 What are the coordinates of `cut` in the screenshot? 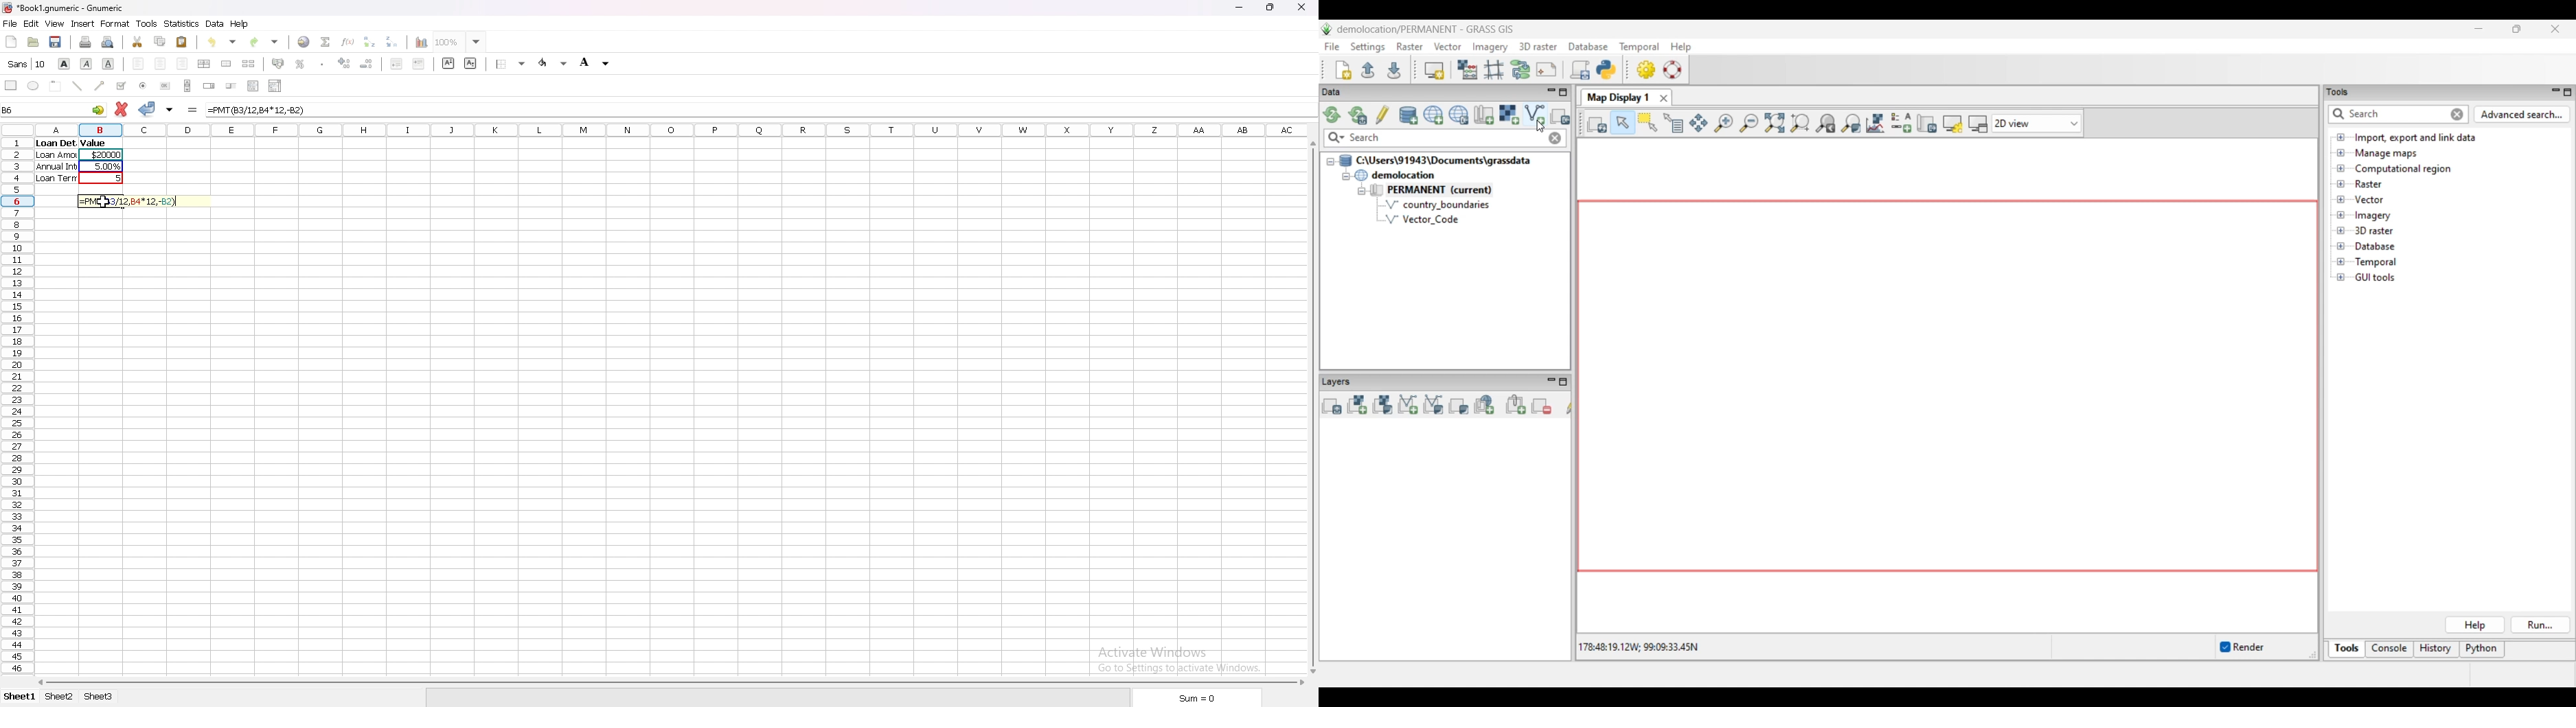 It's located at (137, 41).